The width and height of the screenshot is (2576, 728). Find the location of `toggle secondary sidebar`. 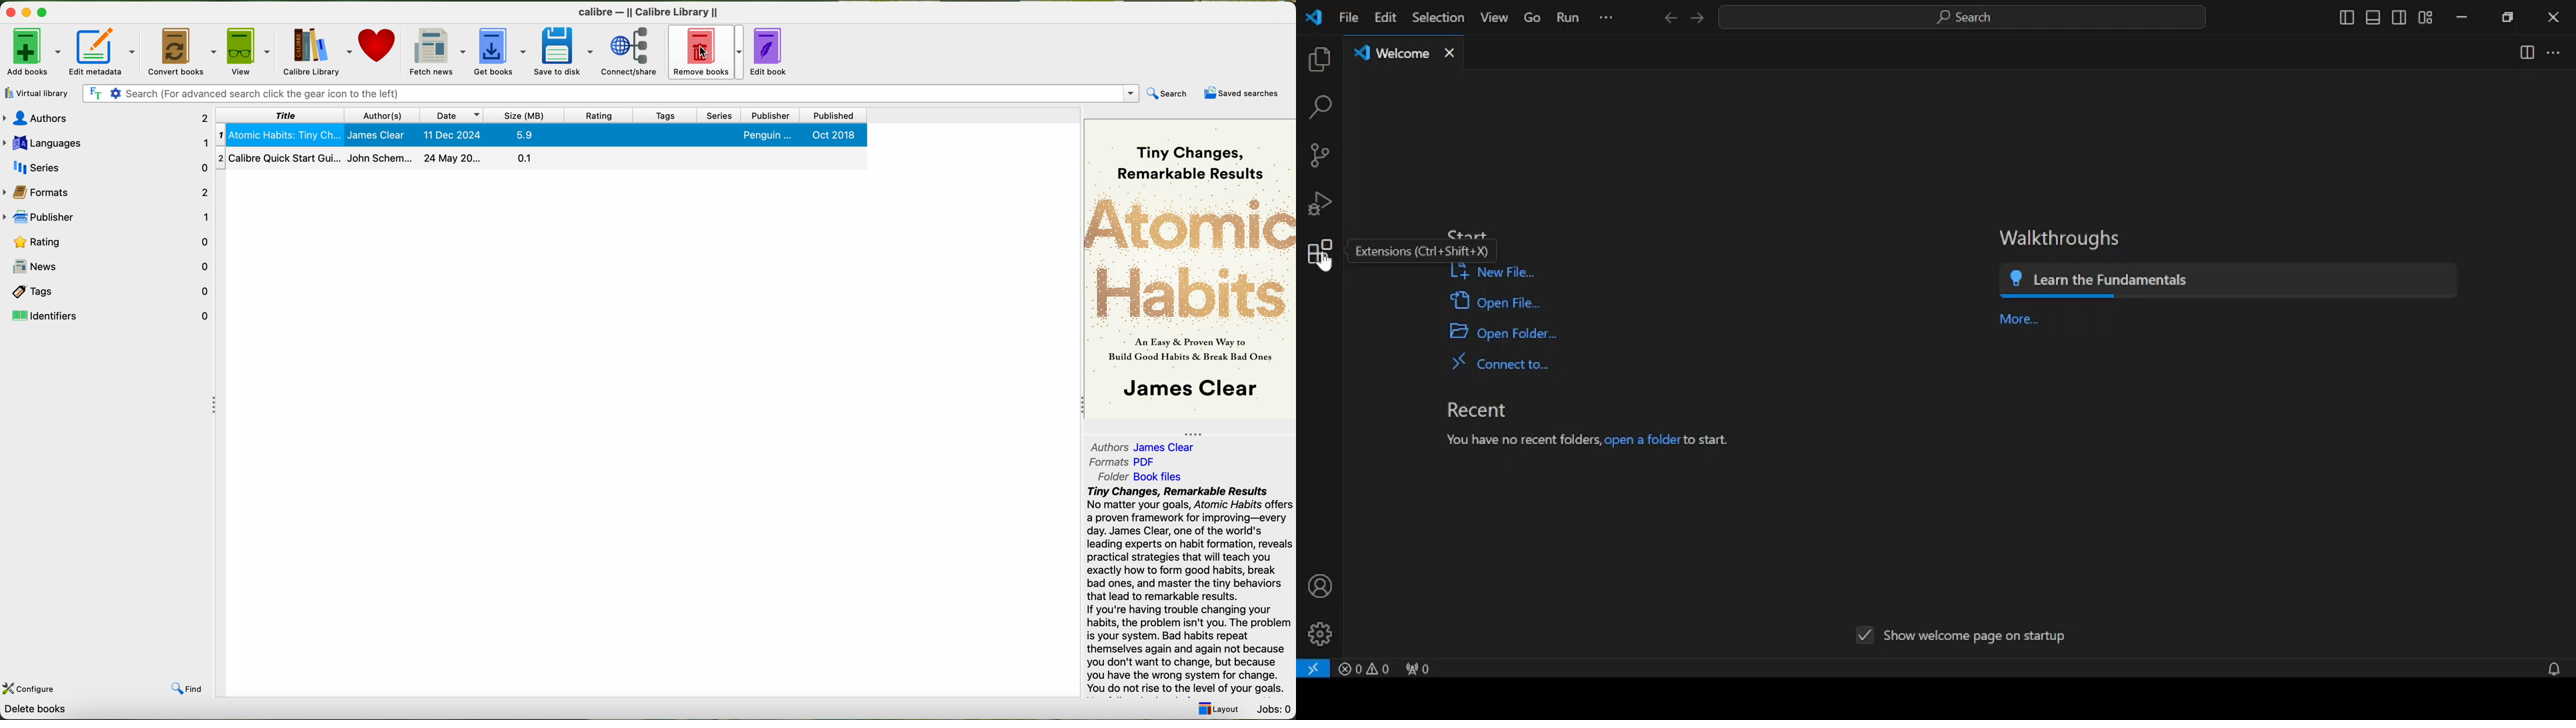

toggle secondary sidebar is located at coordinates (2399, 17).